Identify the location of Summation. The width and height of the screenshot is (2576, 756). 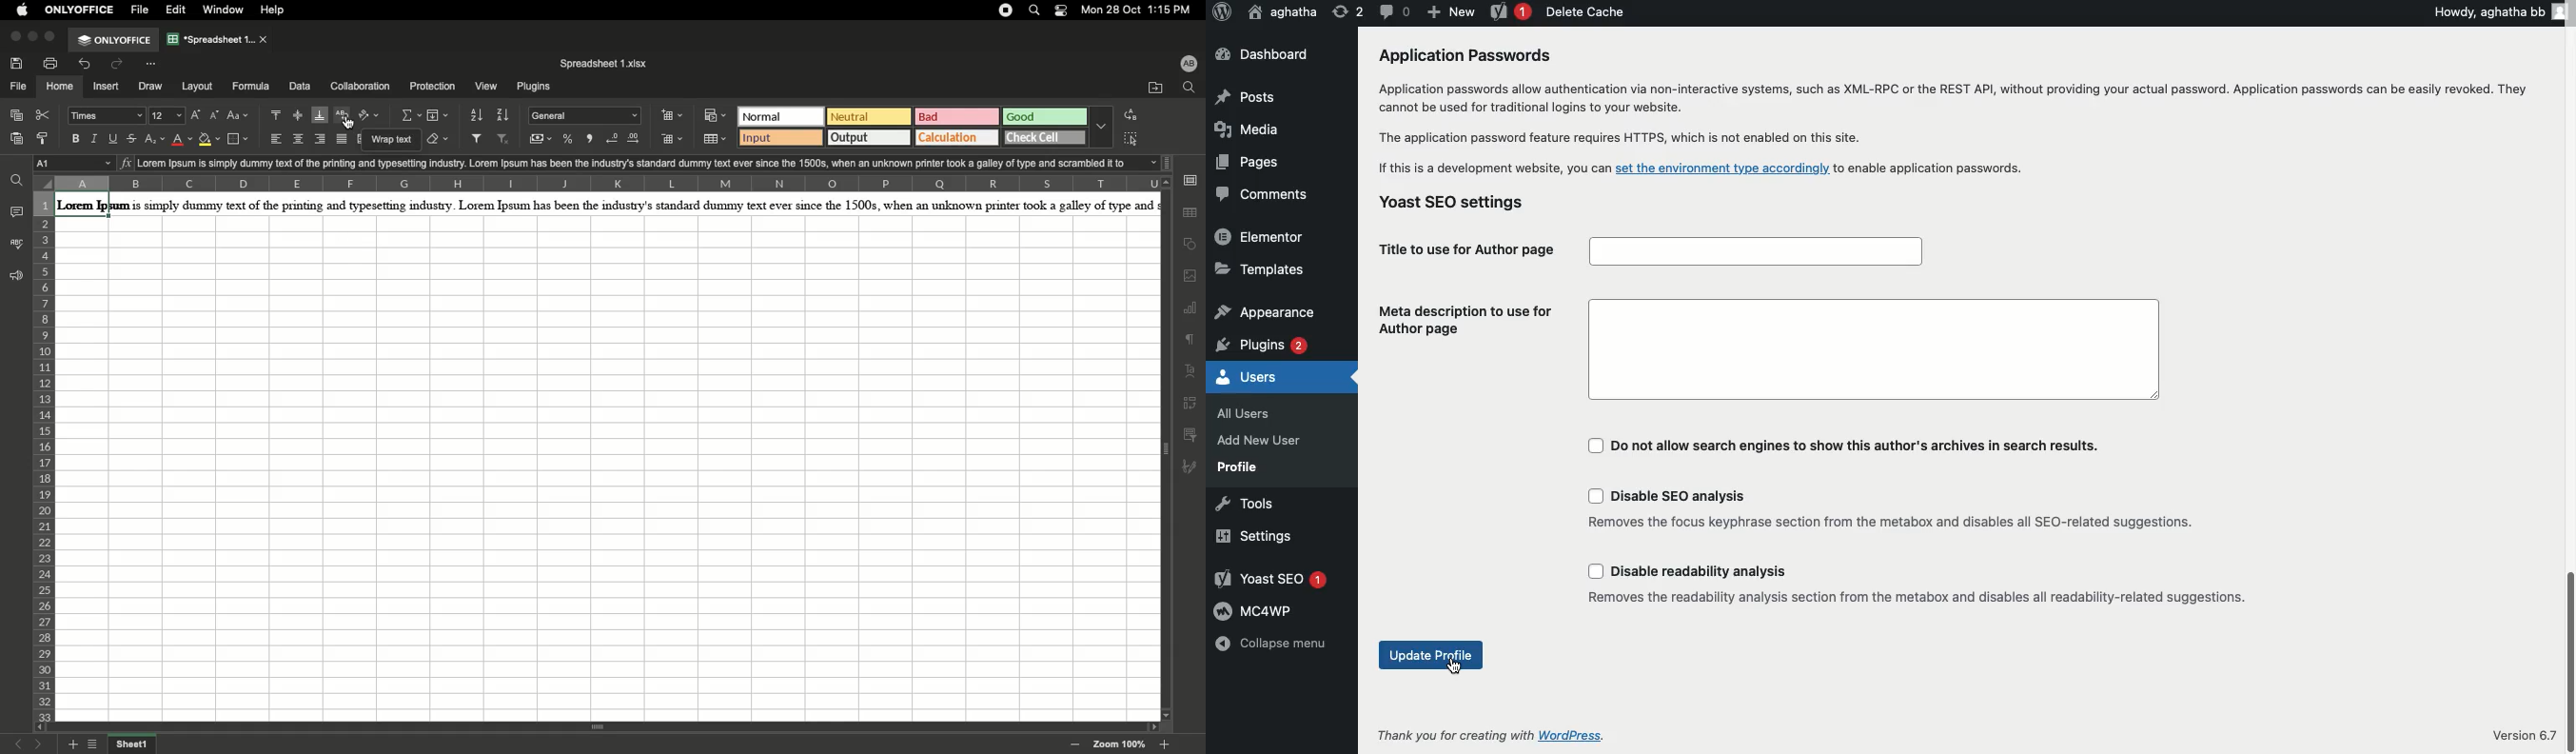
(410, 115).